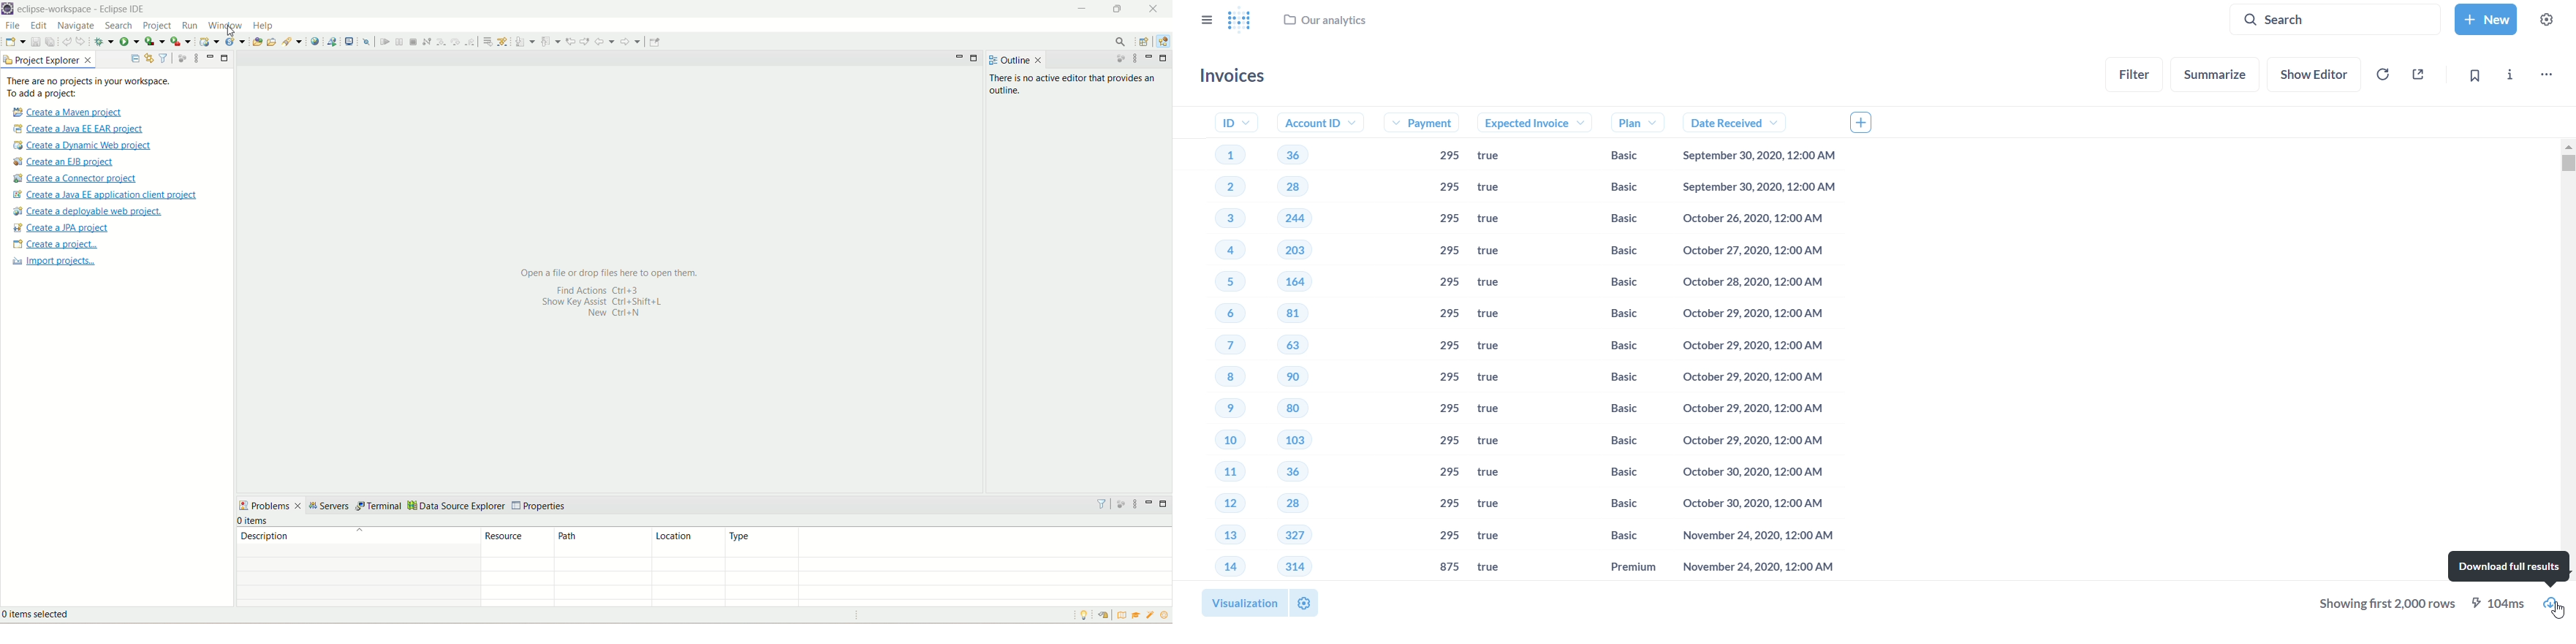  Describe the element at coordinates (15, 42) in the screenshot. I see `new` at that location.